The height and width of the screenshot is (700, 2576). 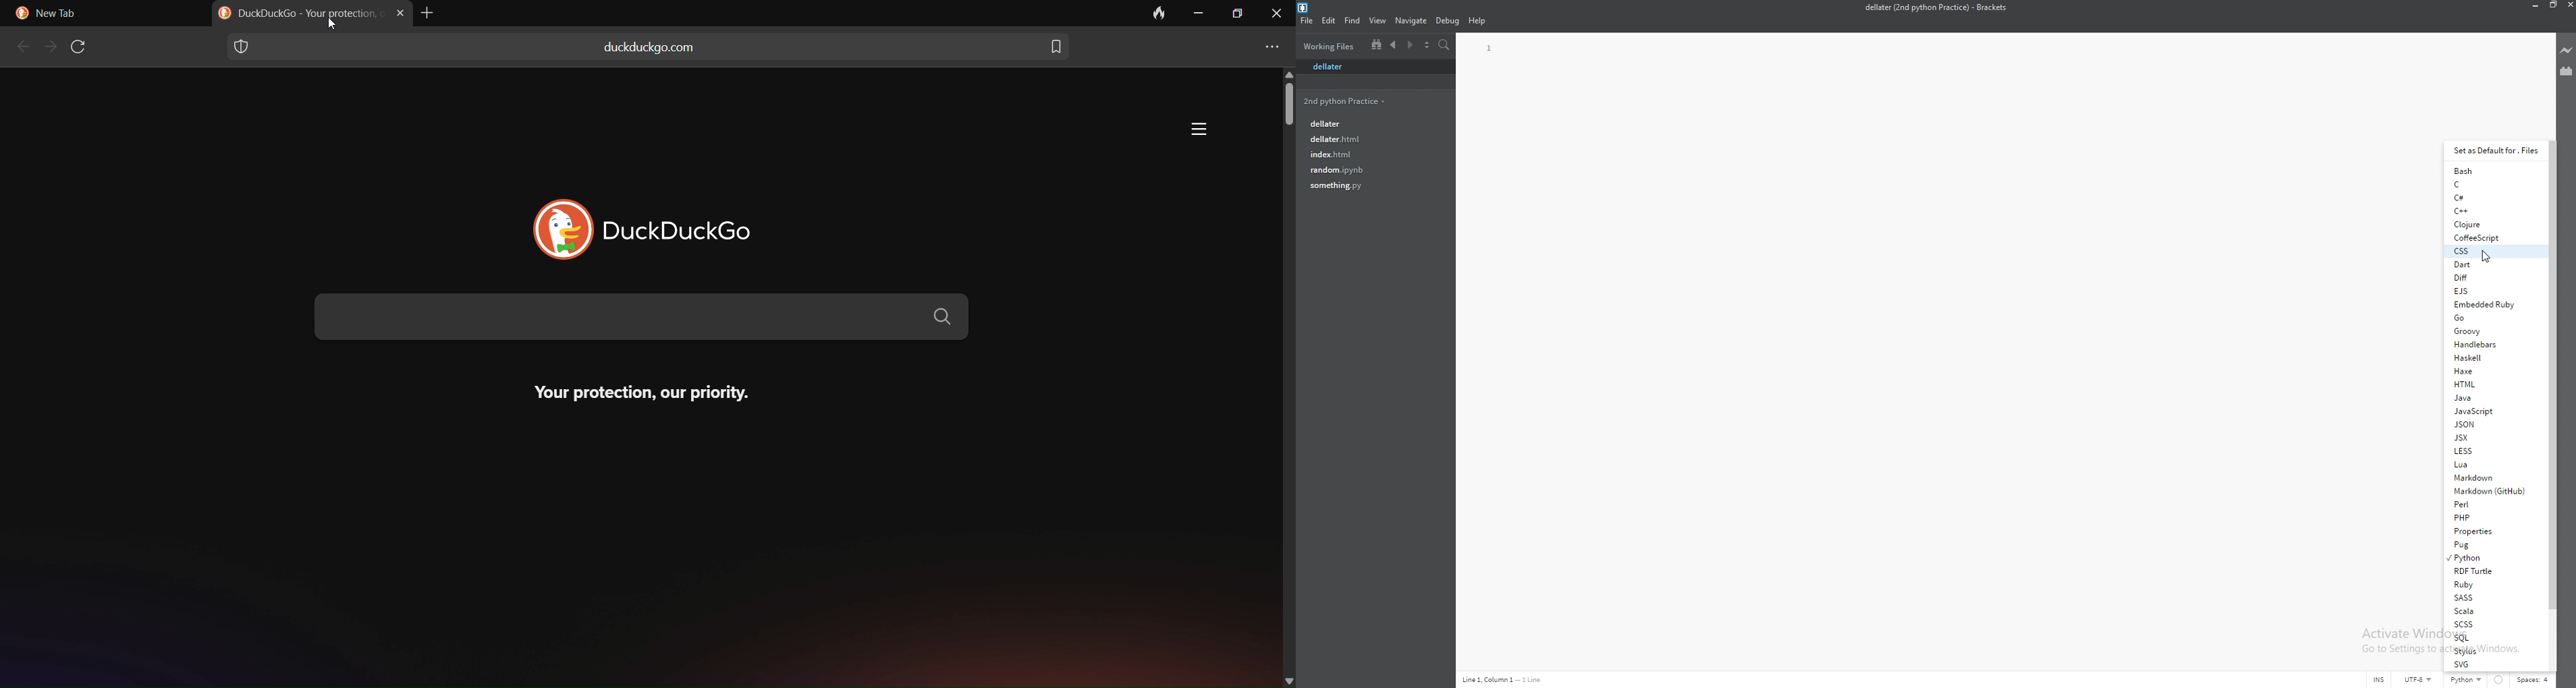 What do you see at coordinates (2494, 197) in the screenshot?
I see `c#` at bounding box center [2494, 197].